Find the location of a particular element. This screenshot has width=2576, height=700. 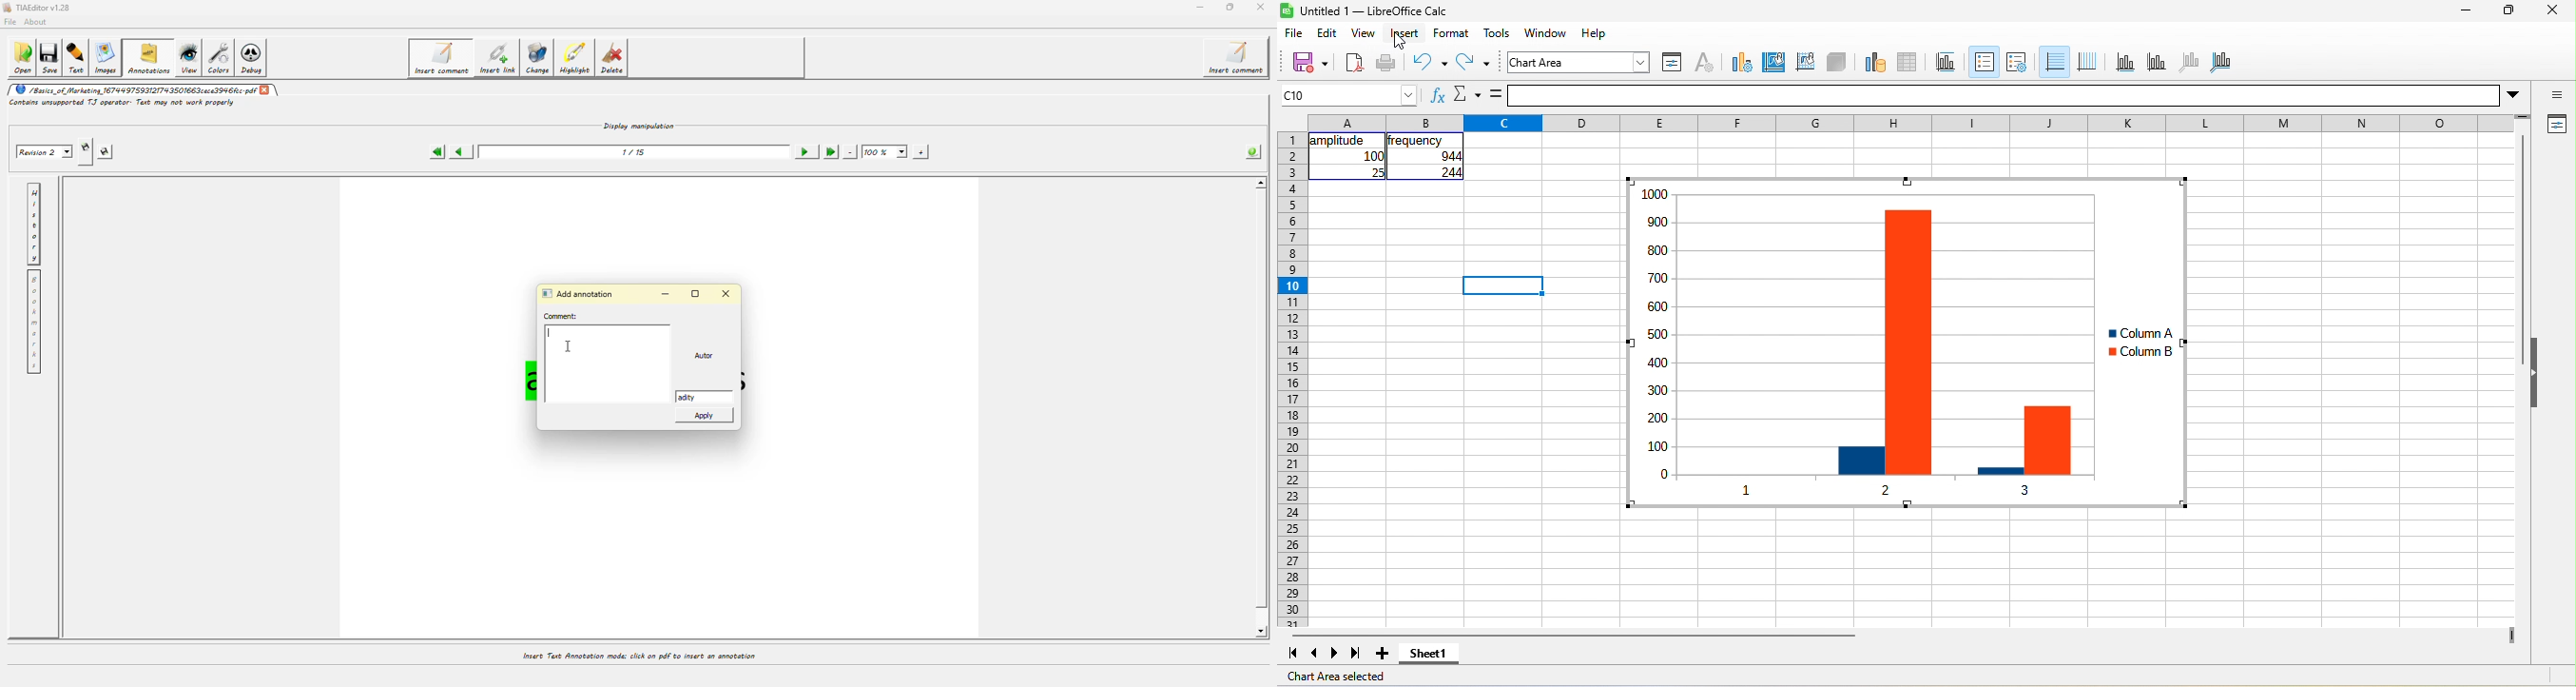

last sheet is located at coordinates (1356, 654).